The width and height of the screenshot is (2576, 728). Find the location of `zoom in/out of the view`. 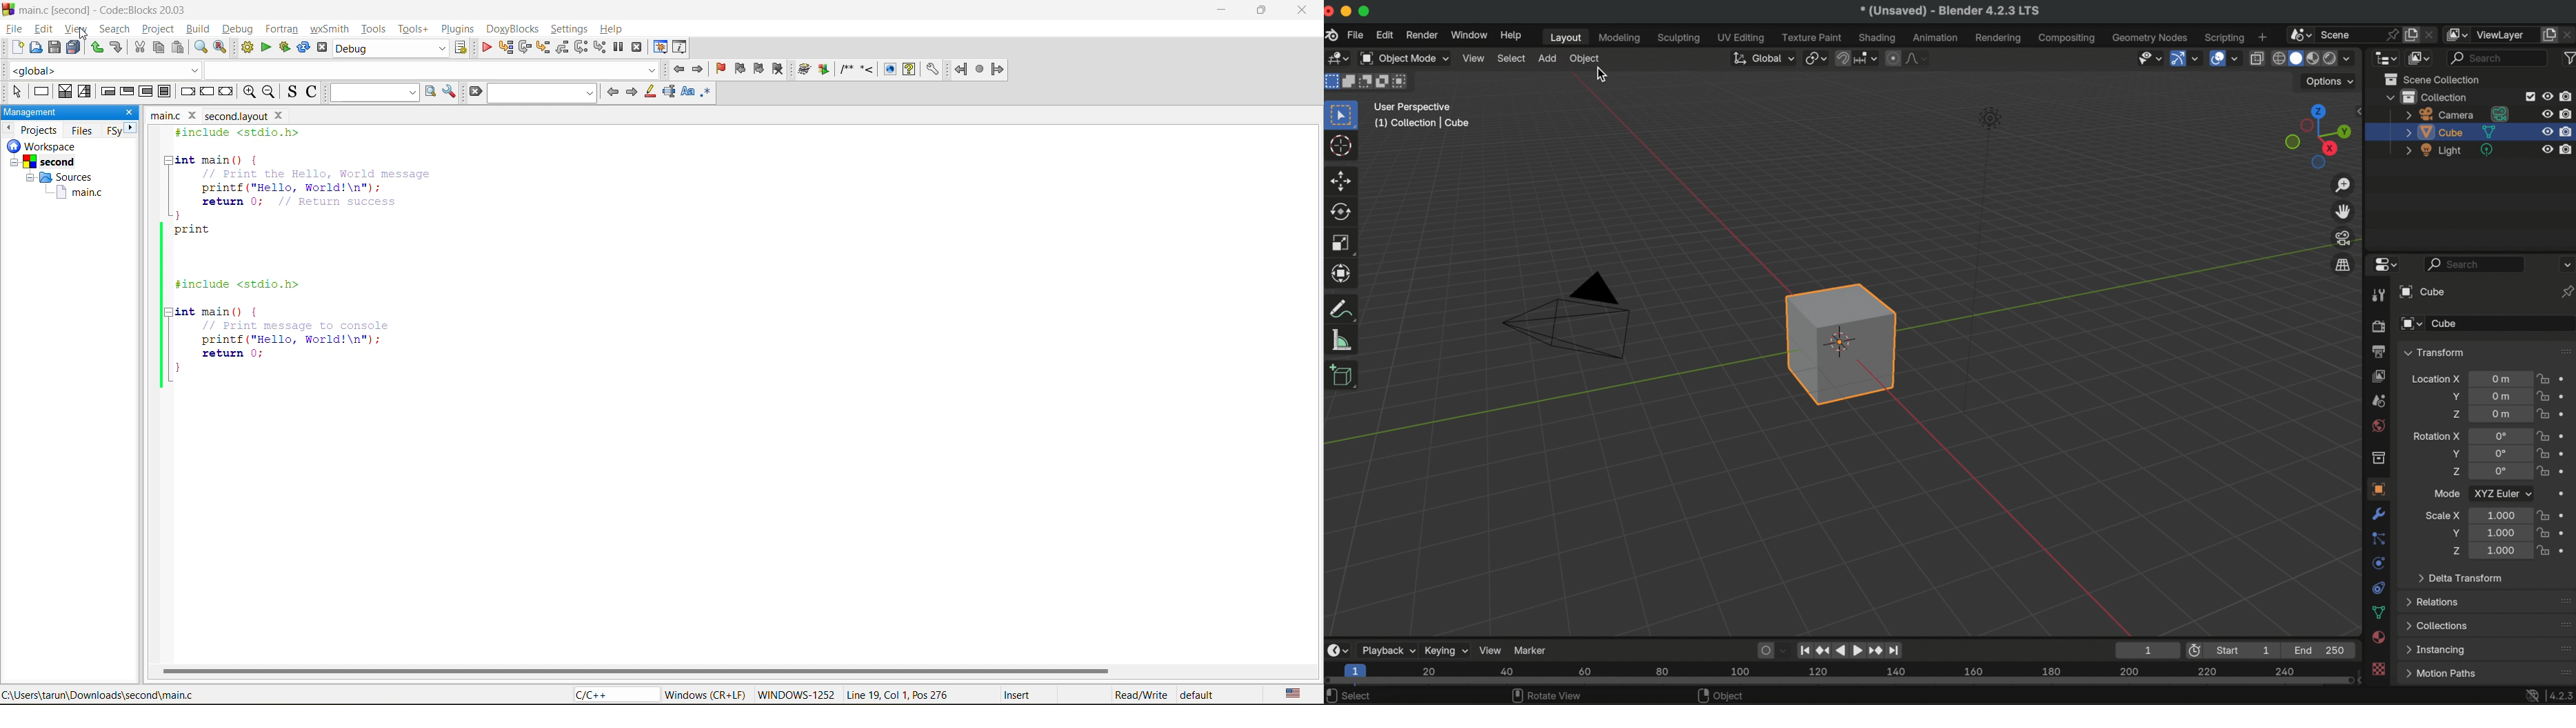

zoom in/out of the view is located at coordinates (2345, 185).